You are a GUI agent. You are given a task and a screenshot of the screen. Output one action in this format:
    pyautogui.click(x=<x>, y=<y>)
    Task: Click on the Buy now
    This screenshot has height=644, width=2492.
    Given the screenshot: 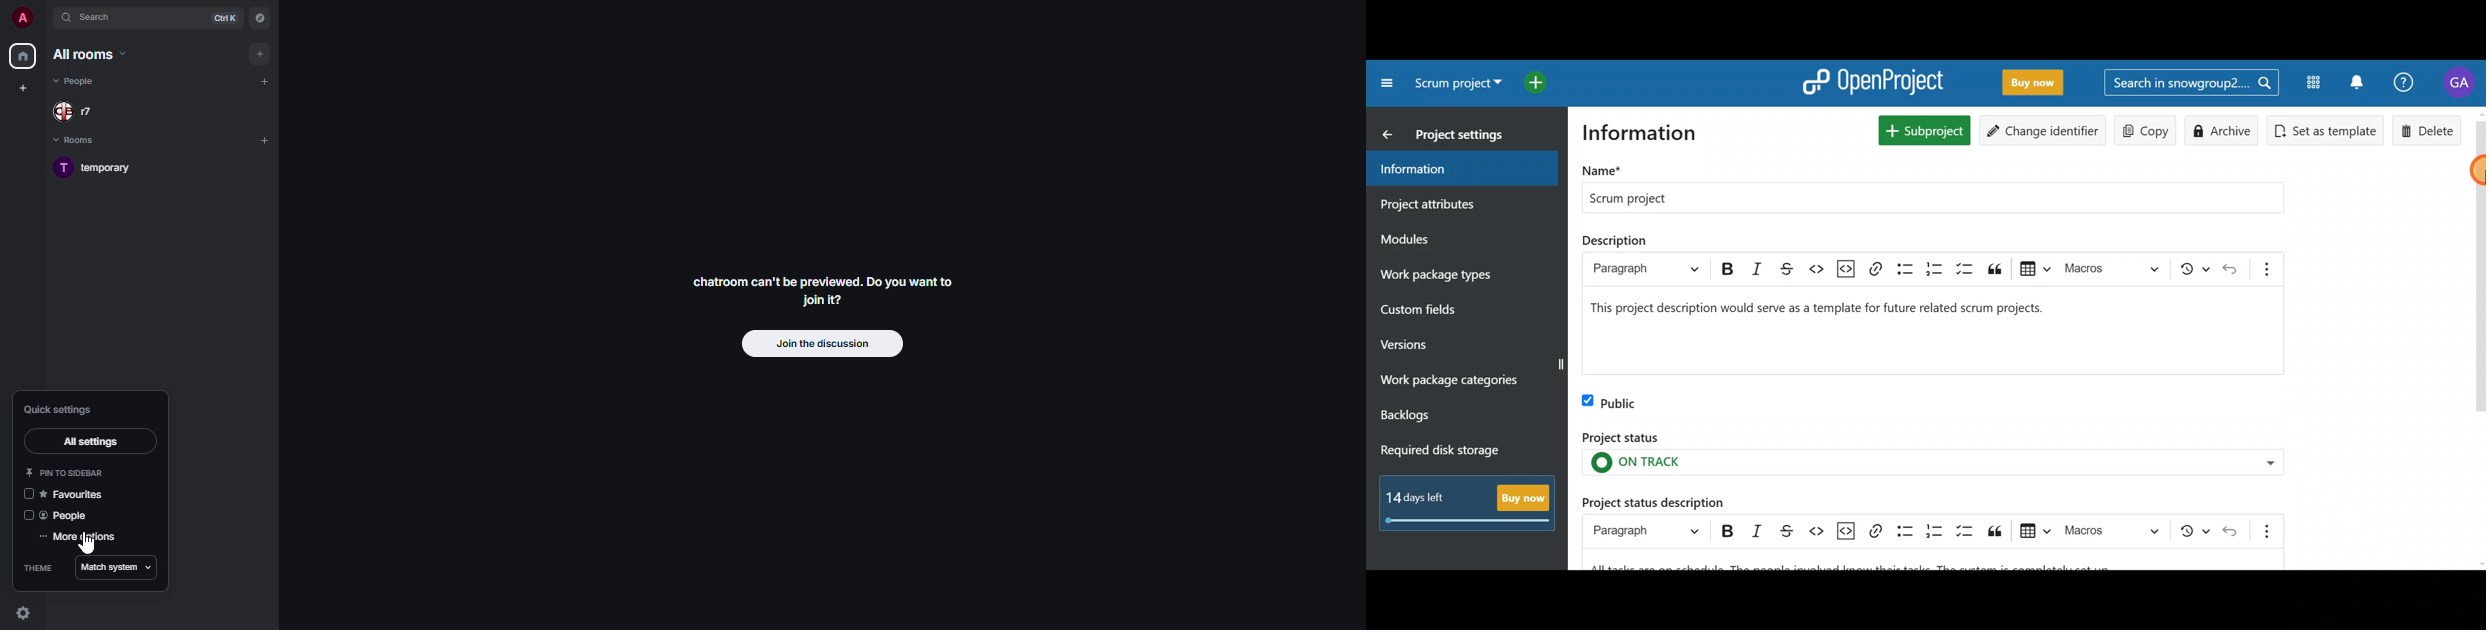 What is the action you would take?
    pyautogui.click(x=1472, y=505)
    